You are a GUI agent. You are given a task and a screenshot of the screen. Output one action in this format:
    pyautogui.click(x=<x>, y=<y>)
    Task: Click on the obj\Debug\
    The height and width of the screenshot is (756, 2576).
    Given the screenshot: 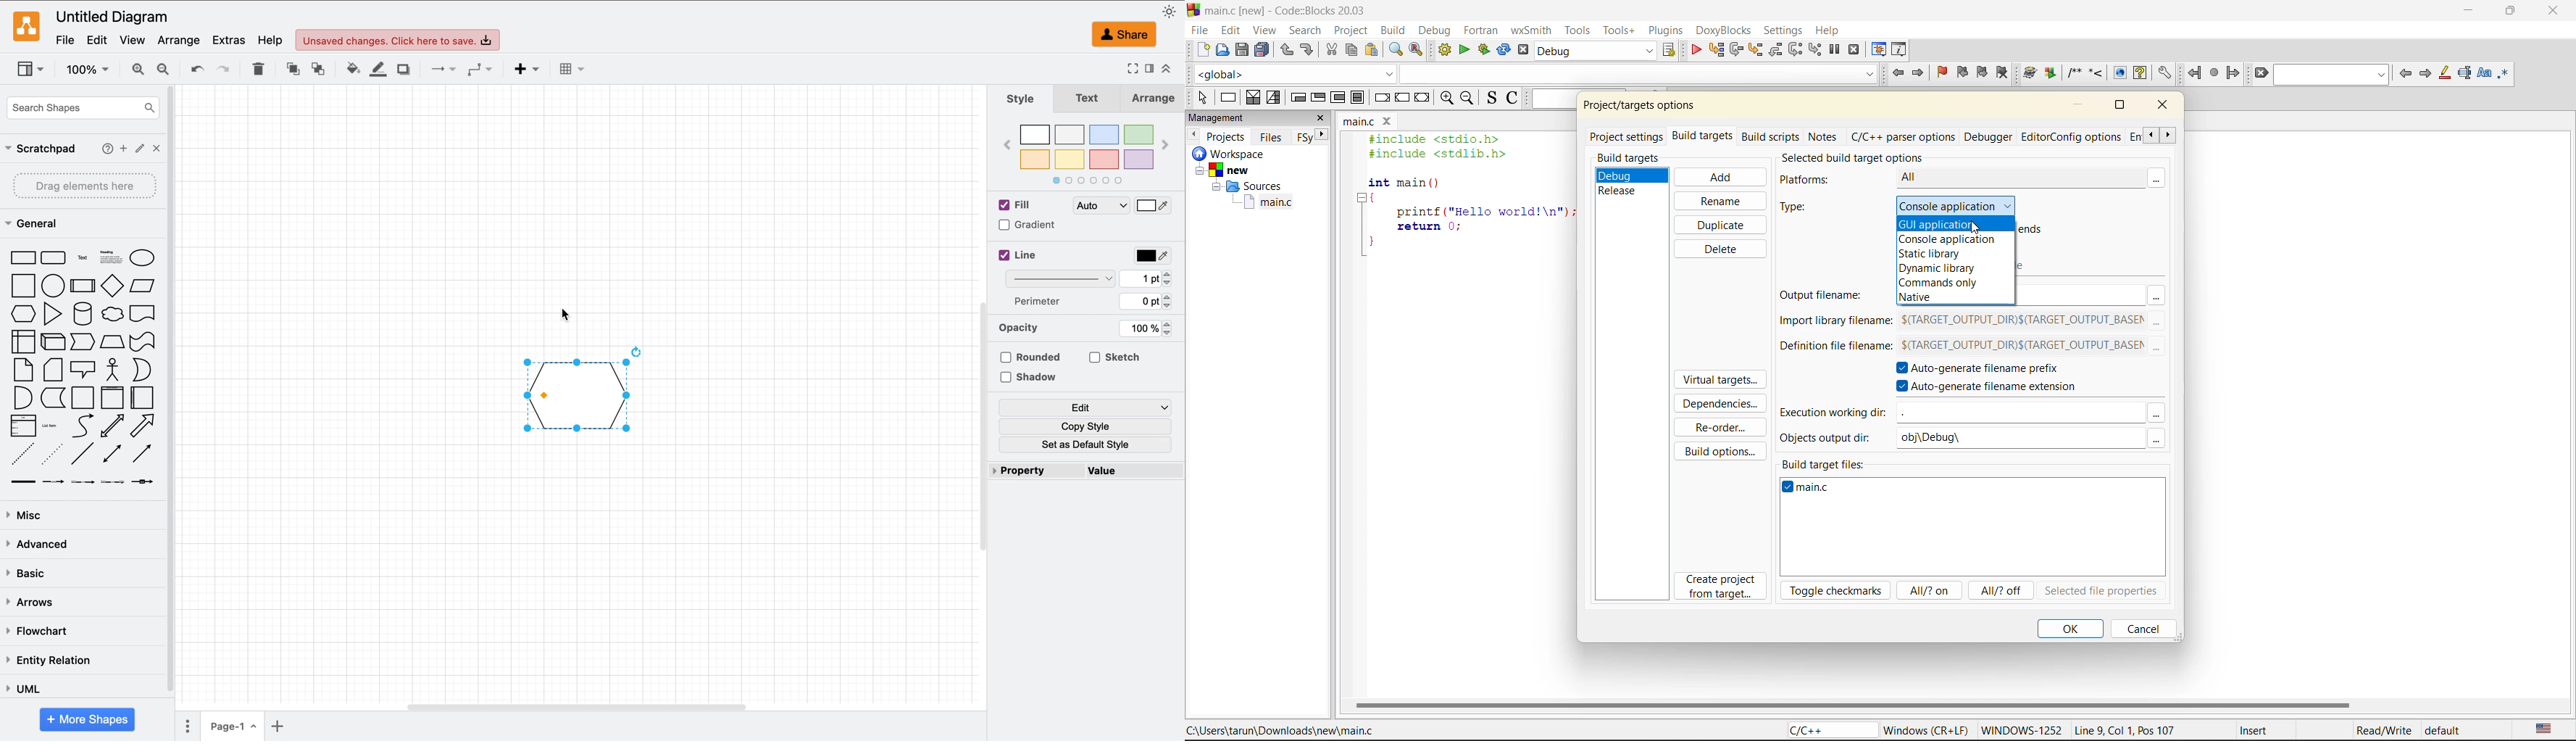 What is the action you would take?
    pyautogui.click(x=2017, y=438)
    